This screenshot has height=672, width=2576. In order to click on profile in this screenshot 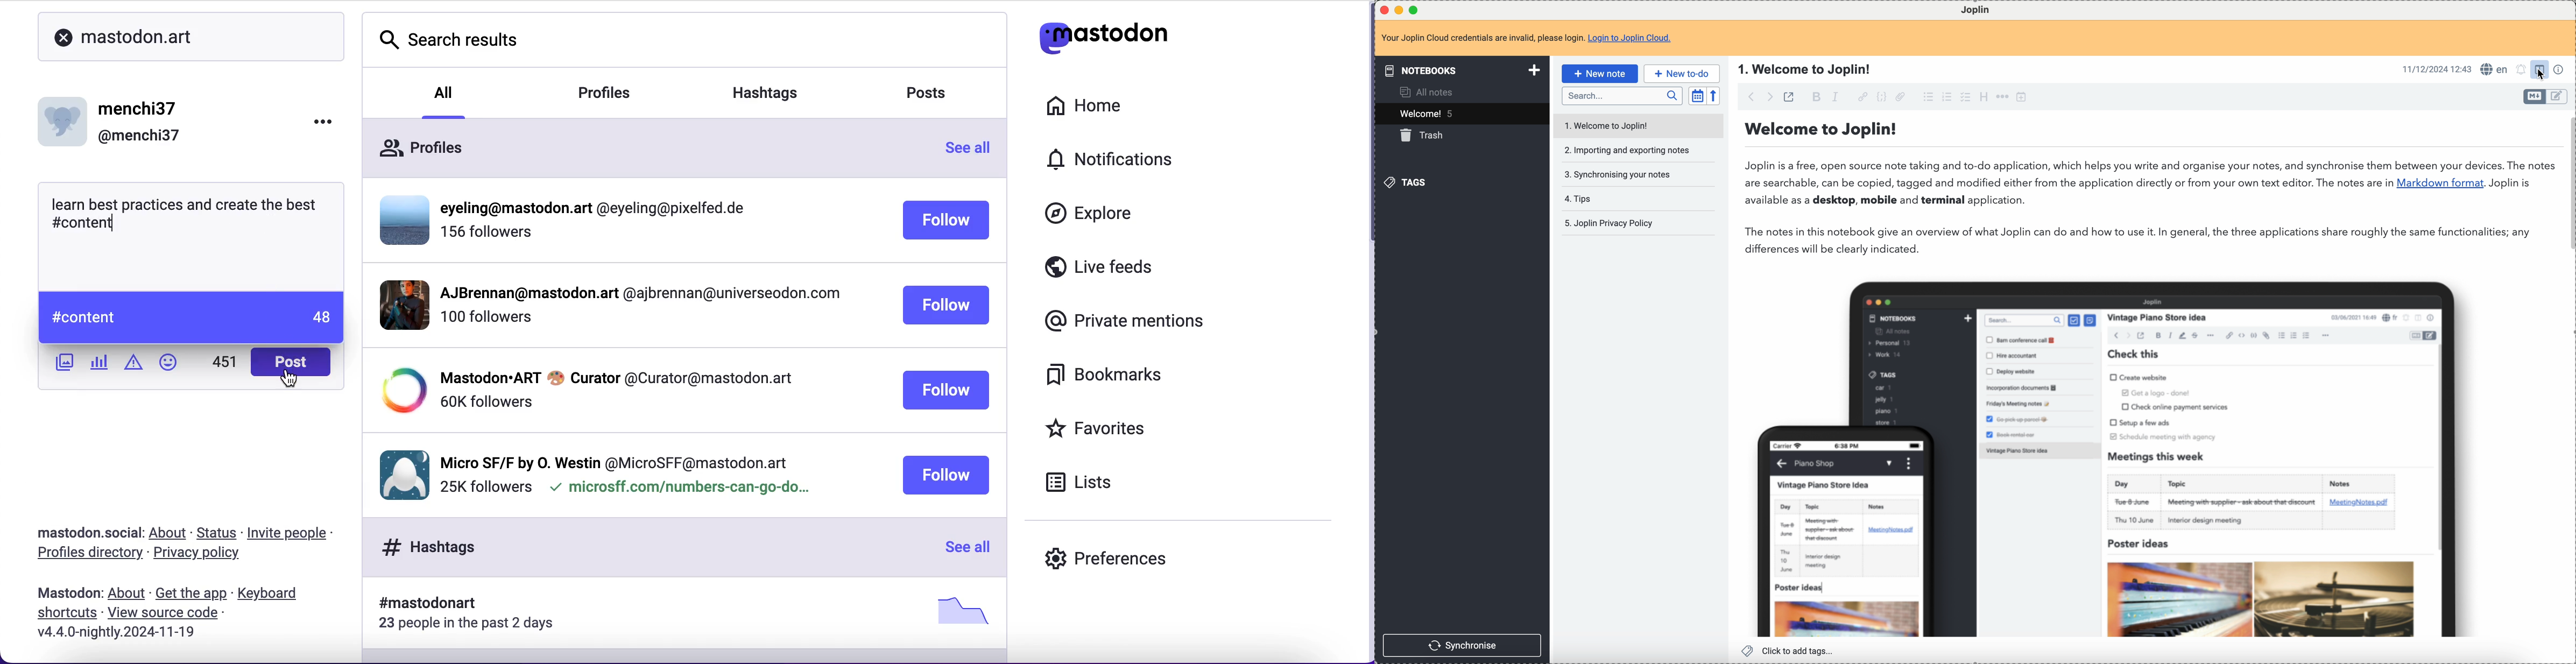, I will do `click(616, 377)`.